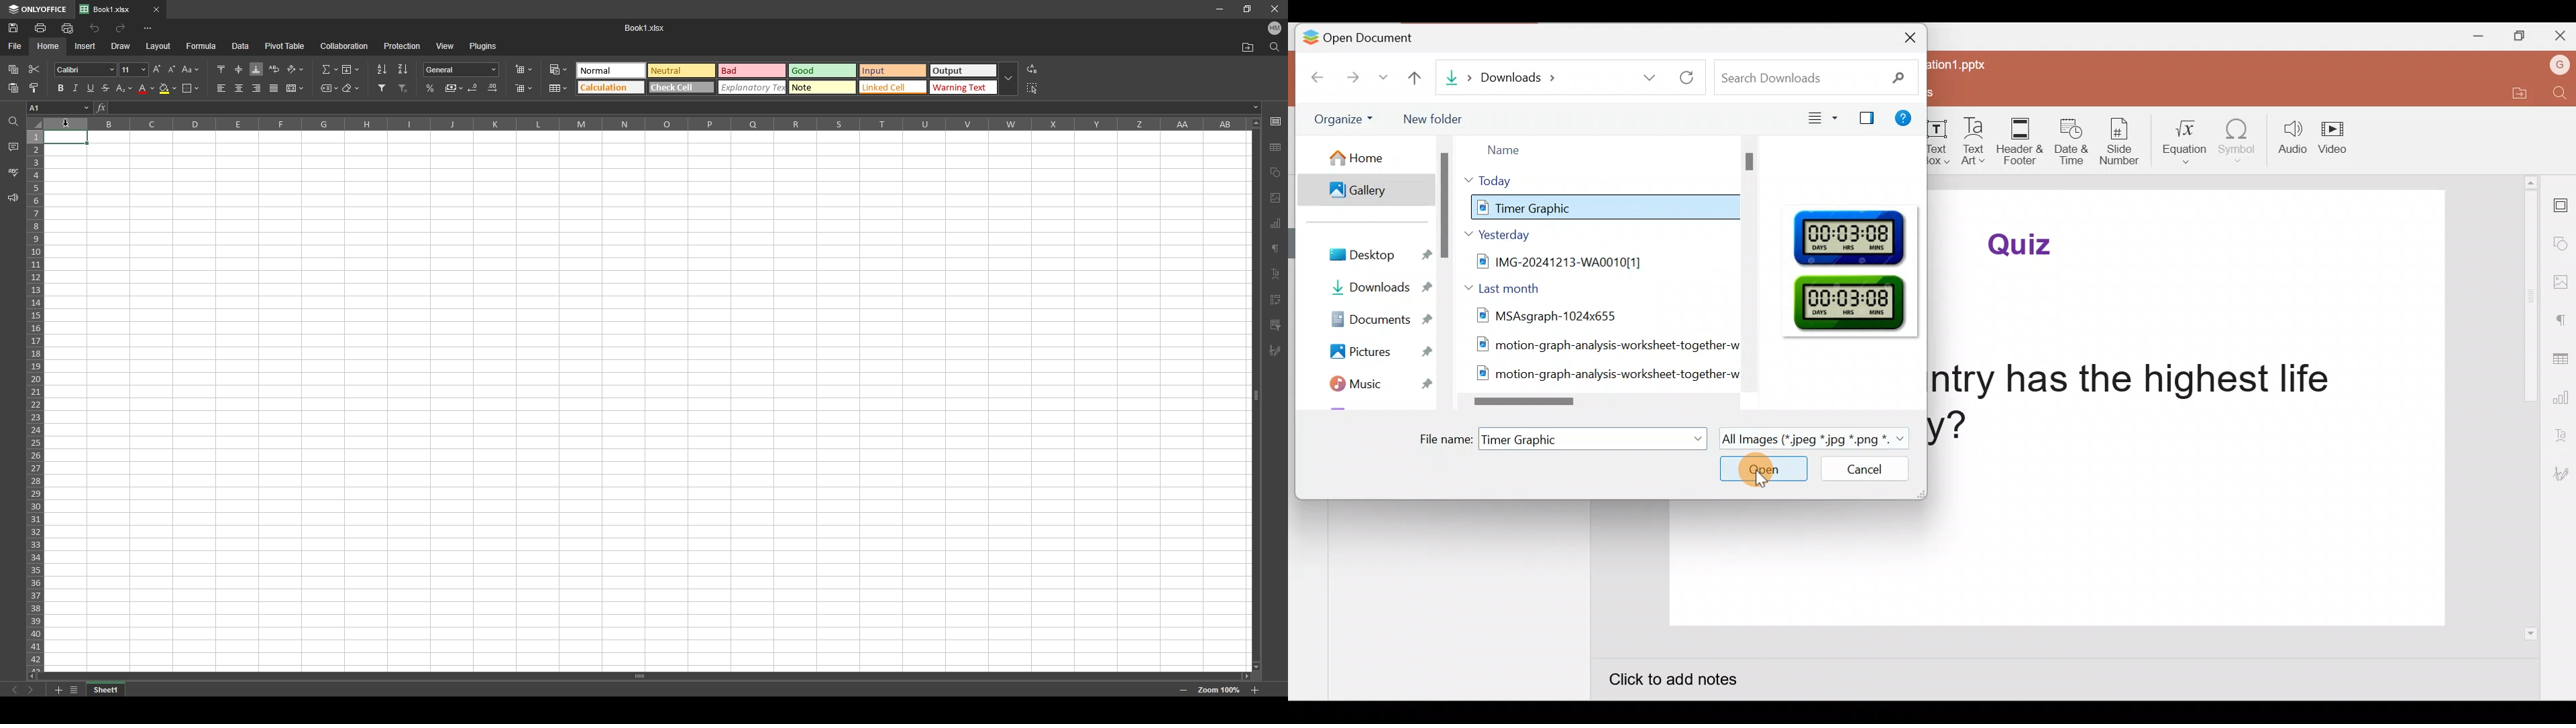 The height and width of the screenshot is (728, 2576). What do you see at coordinates (58, 107) in the screenshot?
I see `chosen cell` at bounding box center [58, 107].